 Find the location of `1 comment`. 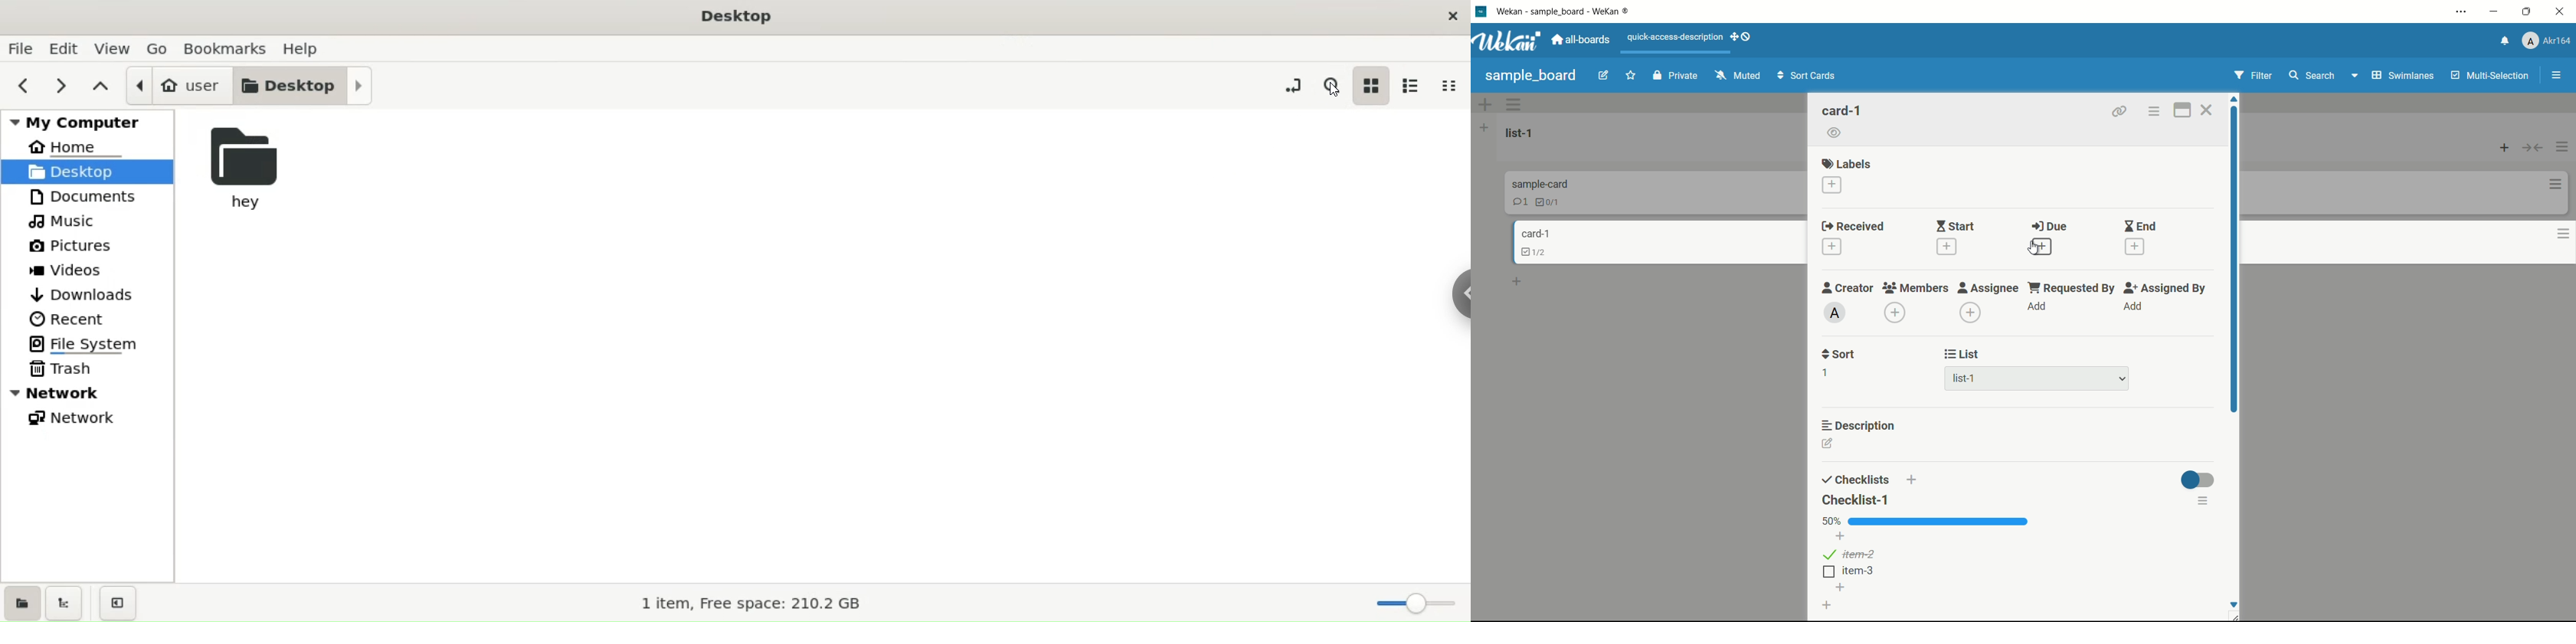

1 comment is located at coordinates (1517, 203).